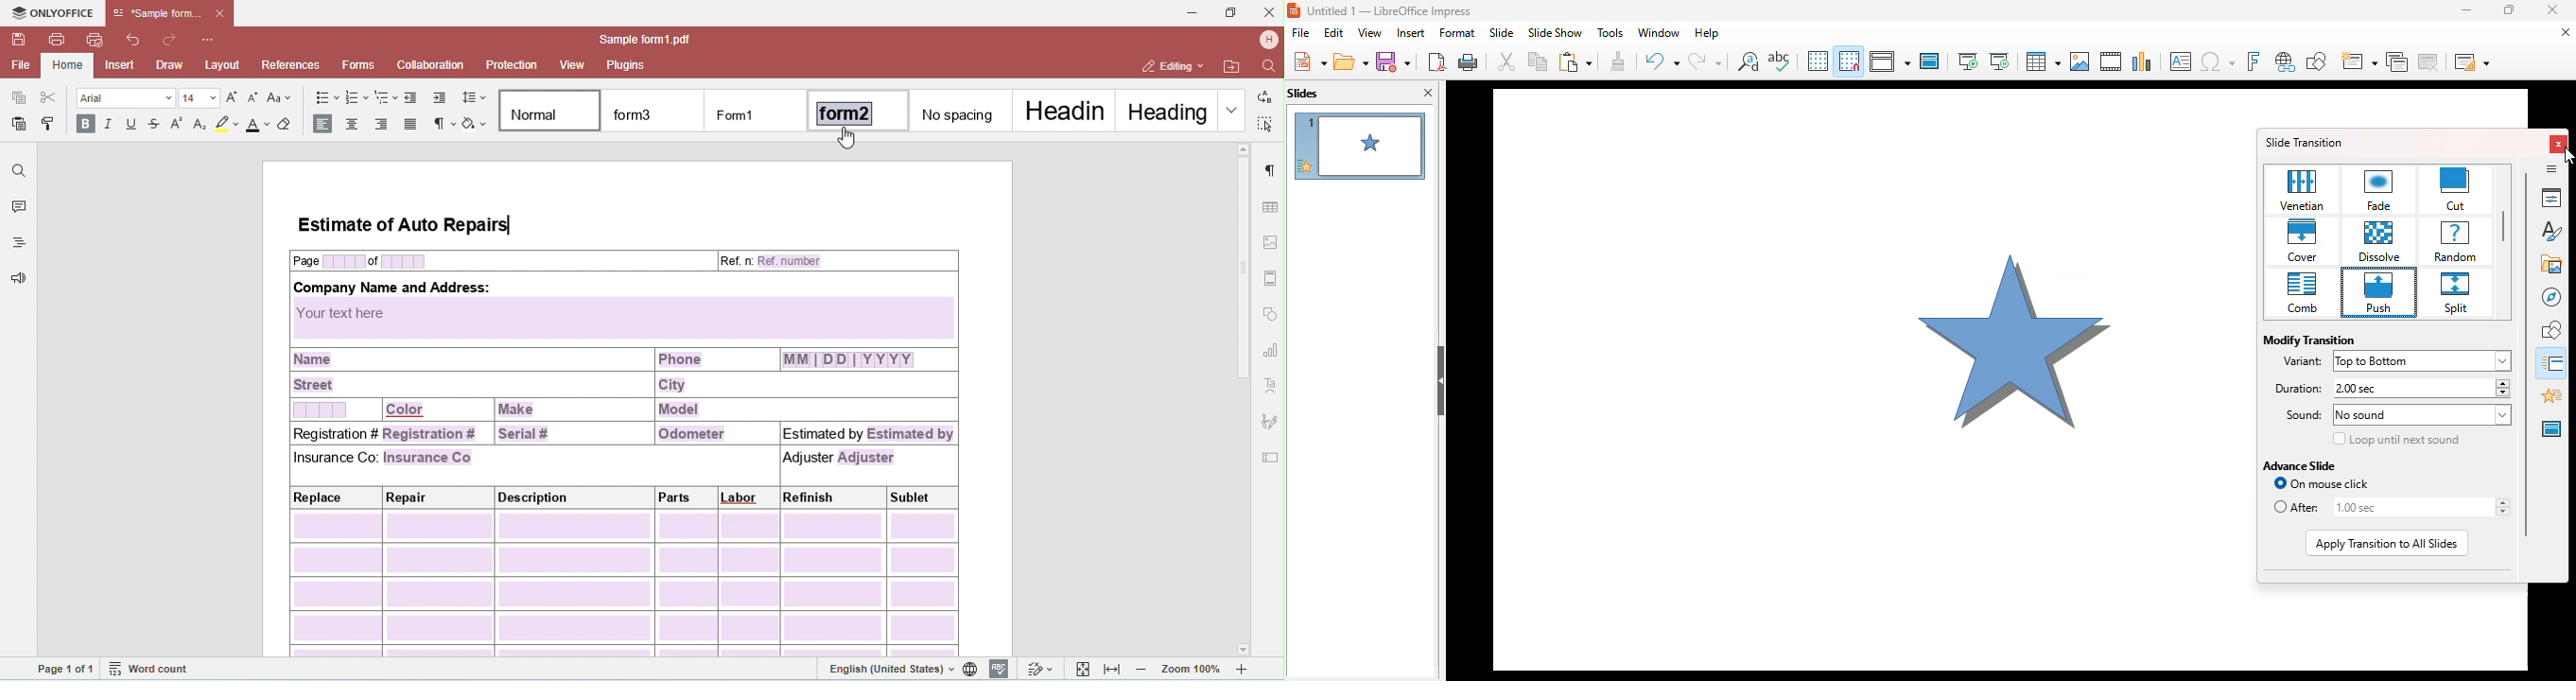  What do you see at coordinates (1304, 166) in the screenshot?
I see `transition added` at bounding box center [1304, 166].